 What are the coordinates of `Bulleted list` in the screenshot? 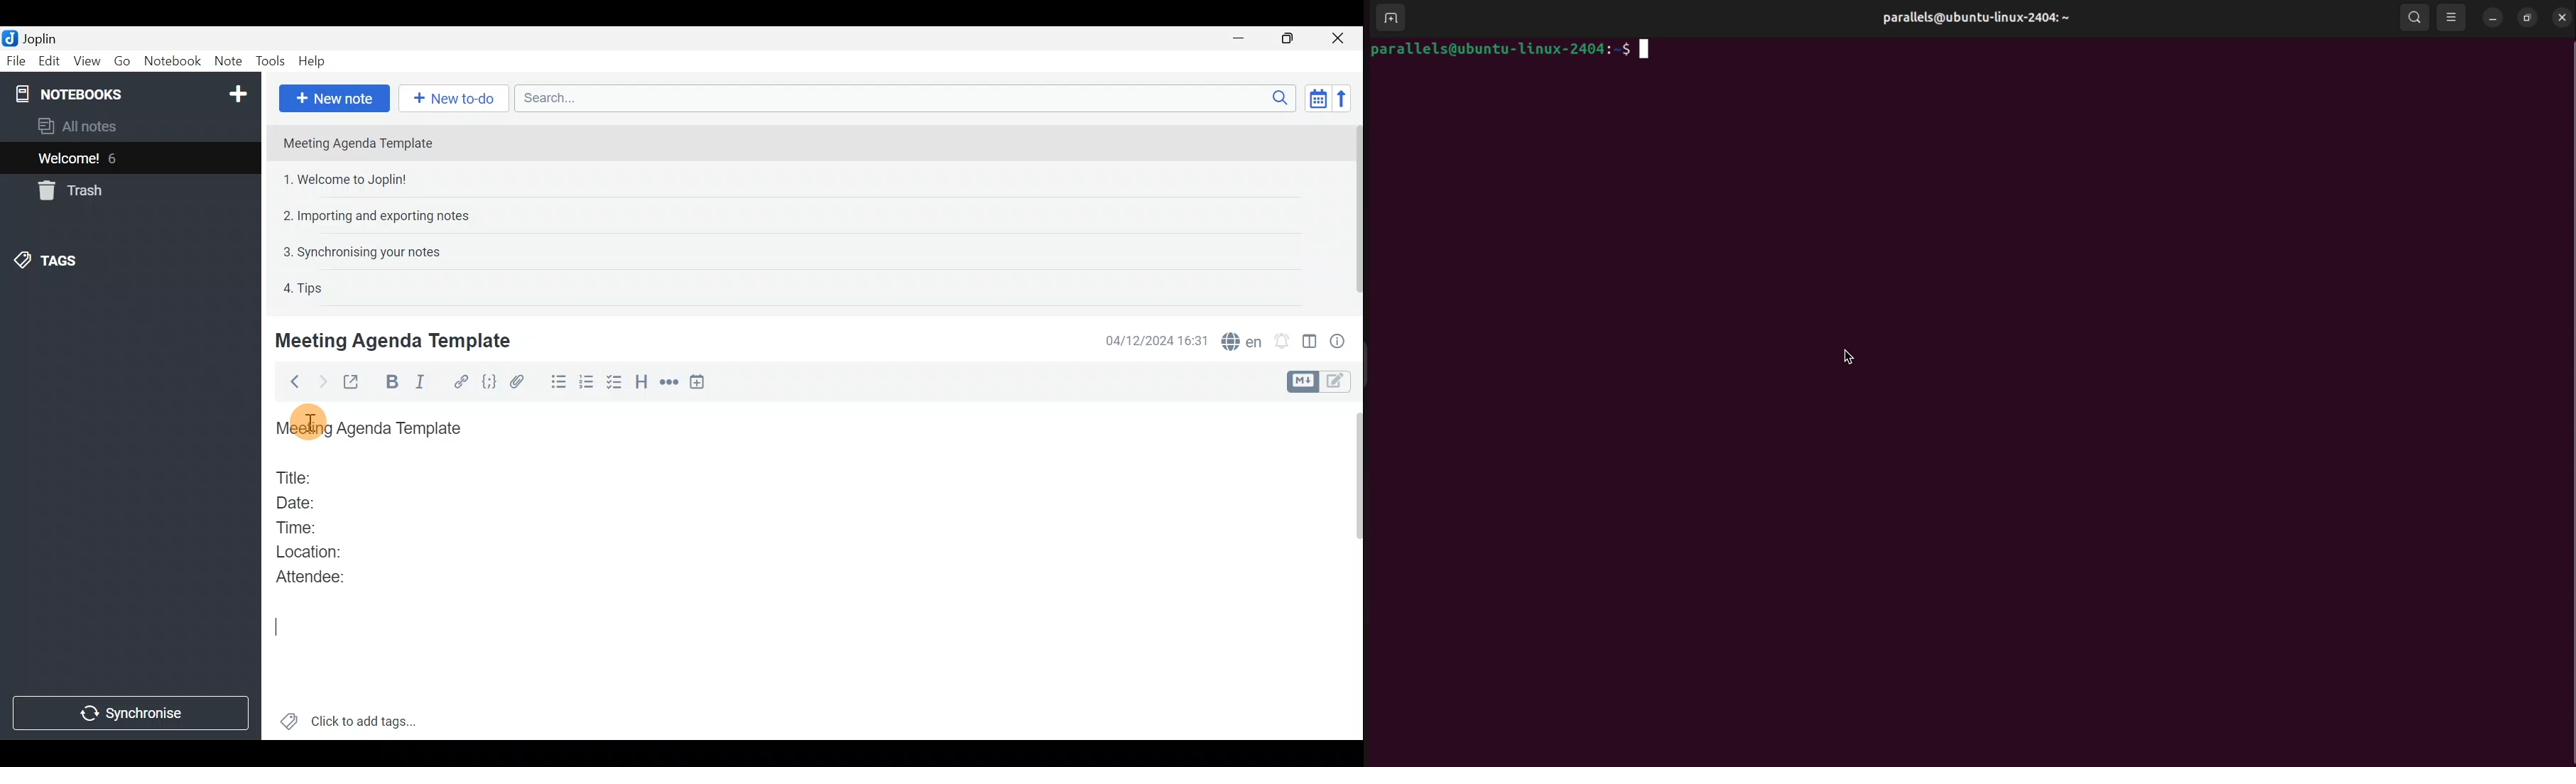 It's located at (558, 382).